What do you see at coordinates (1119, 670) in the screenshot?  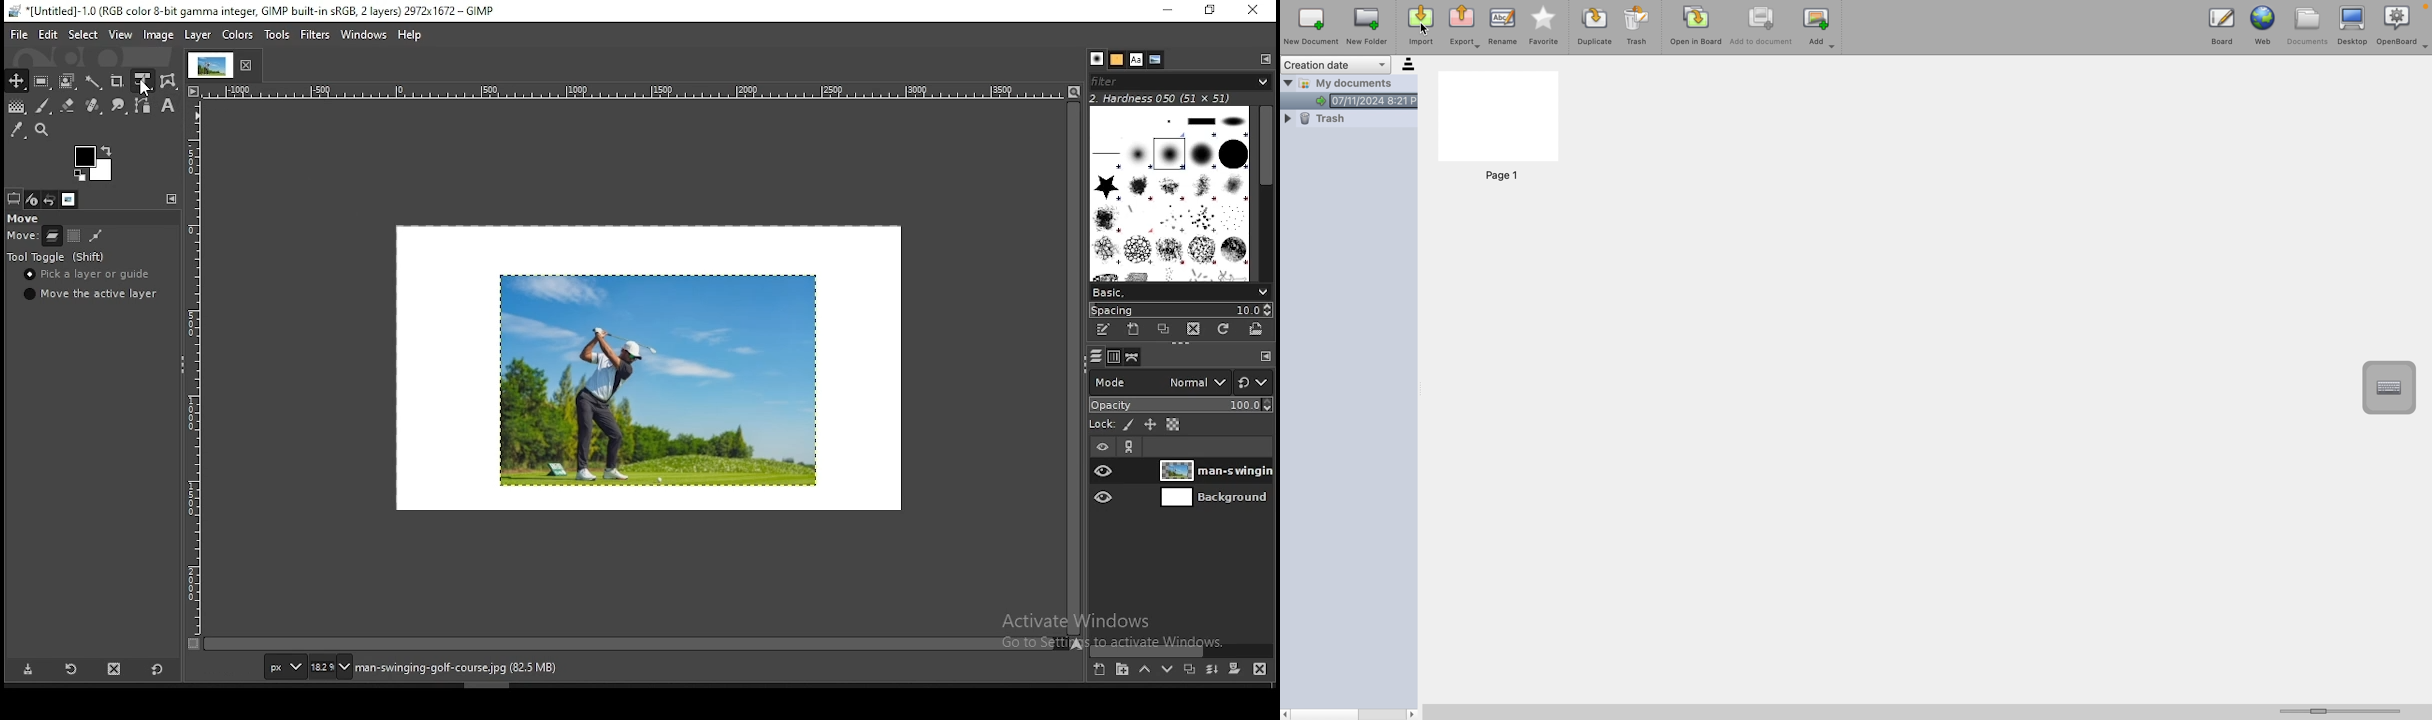 I see `new layer group` at bounding box center [1119, 670].